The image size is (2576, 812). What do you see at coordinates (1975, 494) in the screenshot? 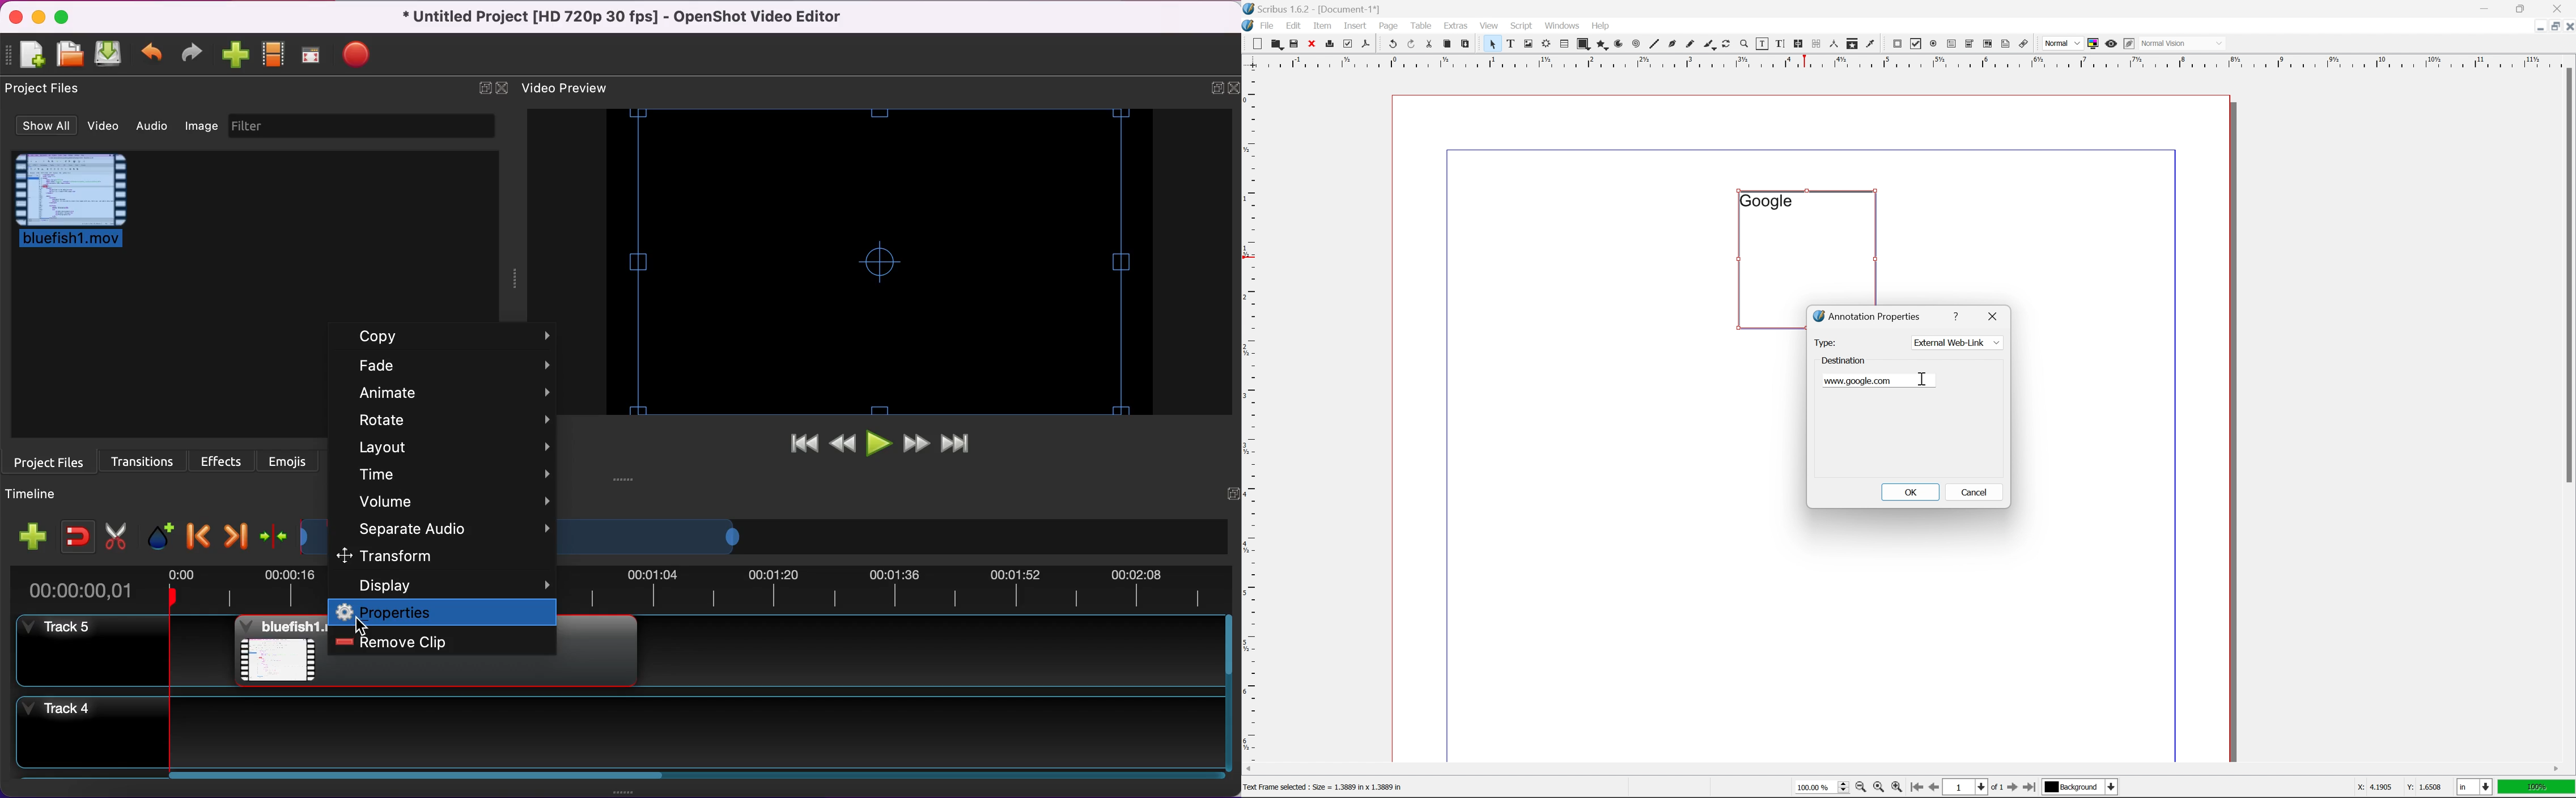
I see `cancel` at bounding box center [1975, 494].